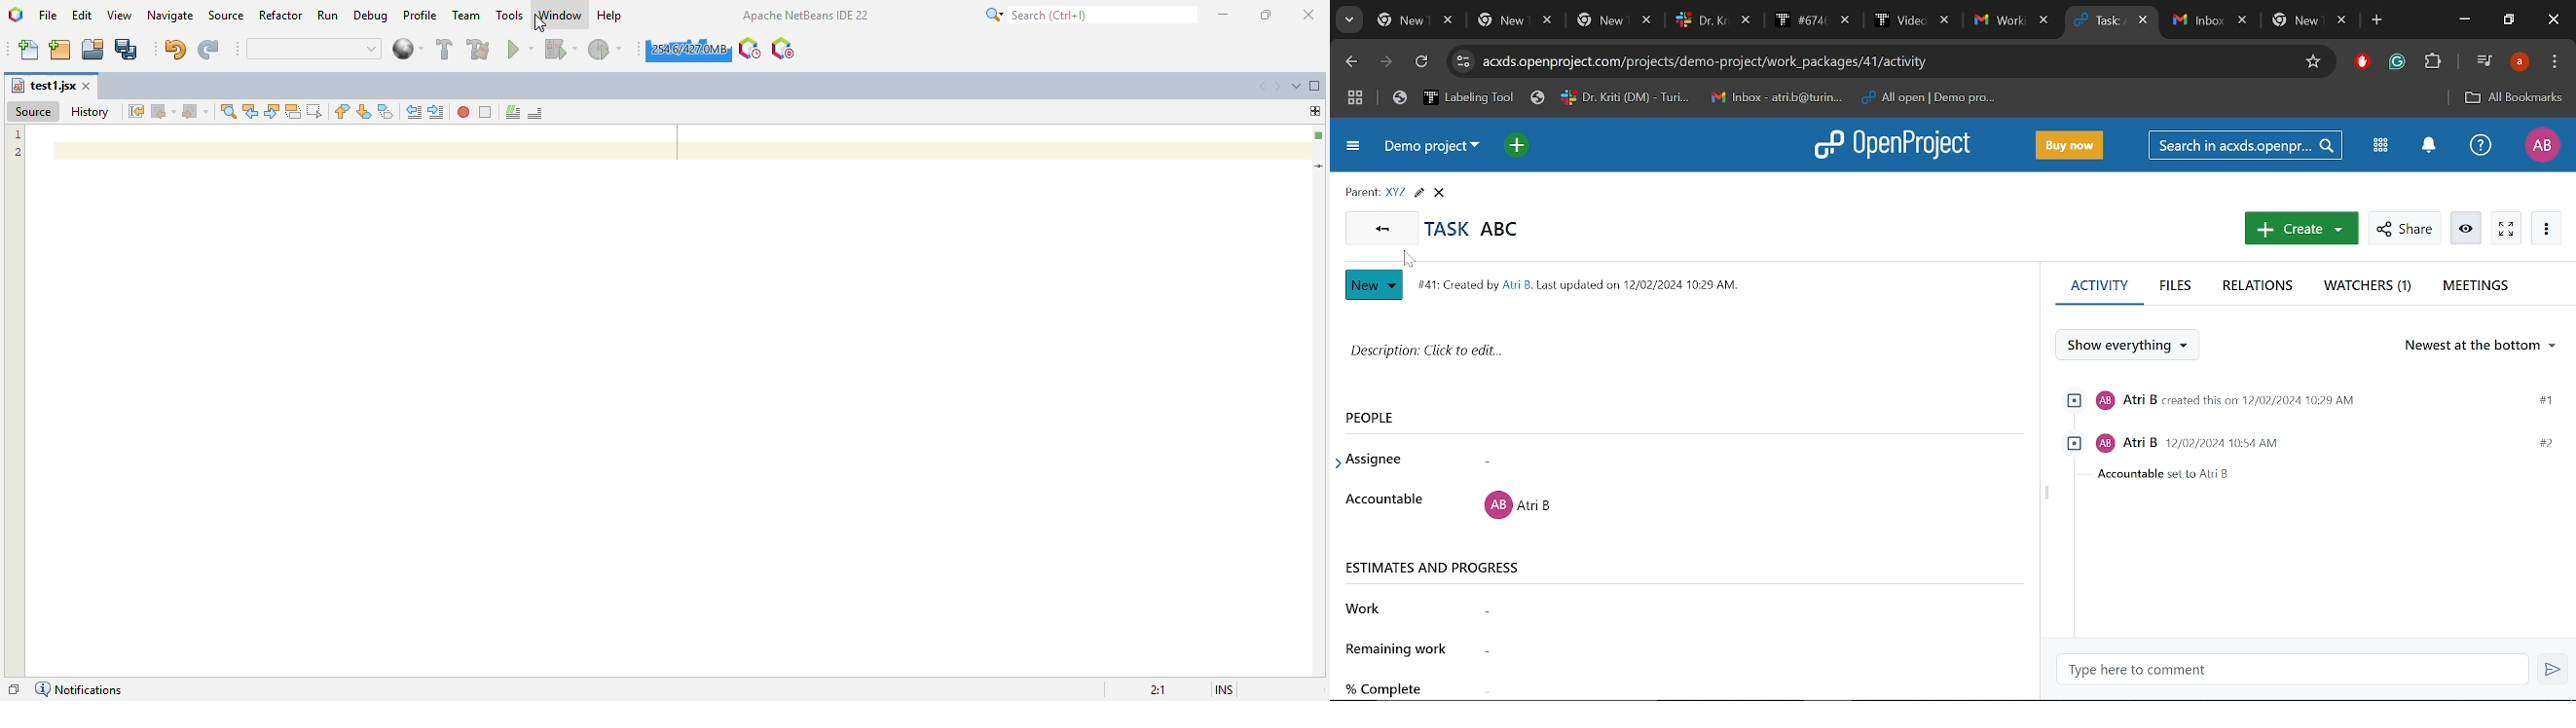 This screenshot has width=2576, height=728. I want to click on Cite address, so click(1888, 61).